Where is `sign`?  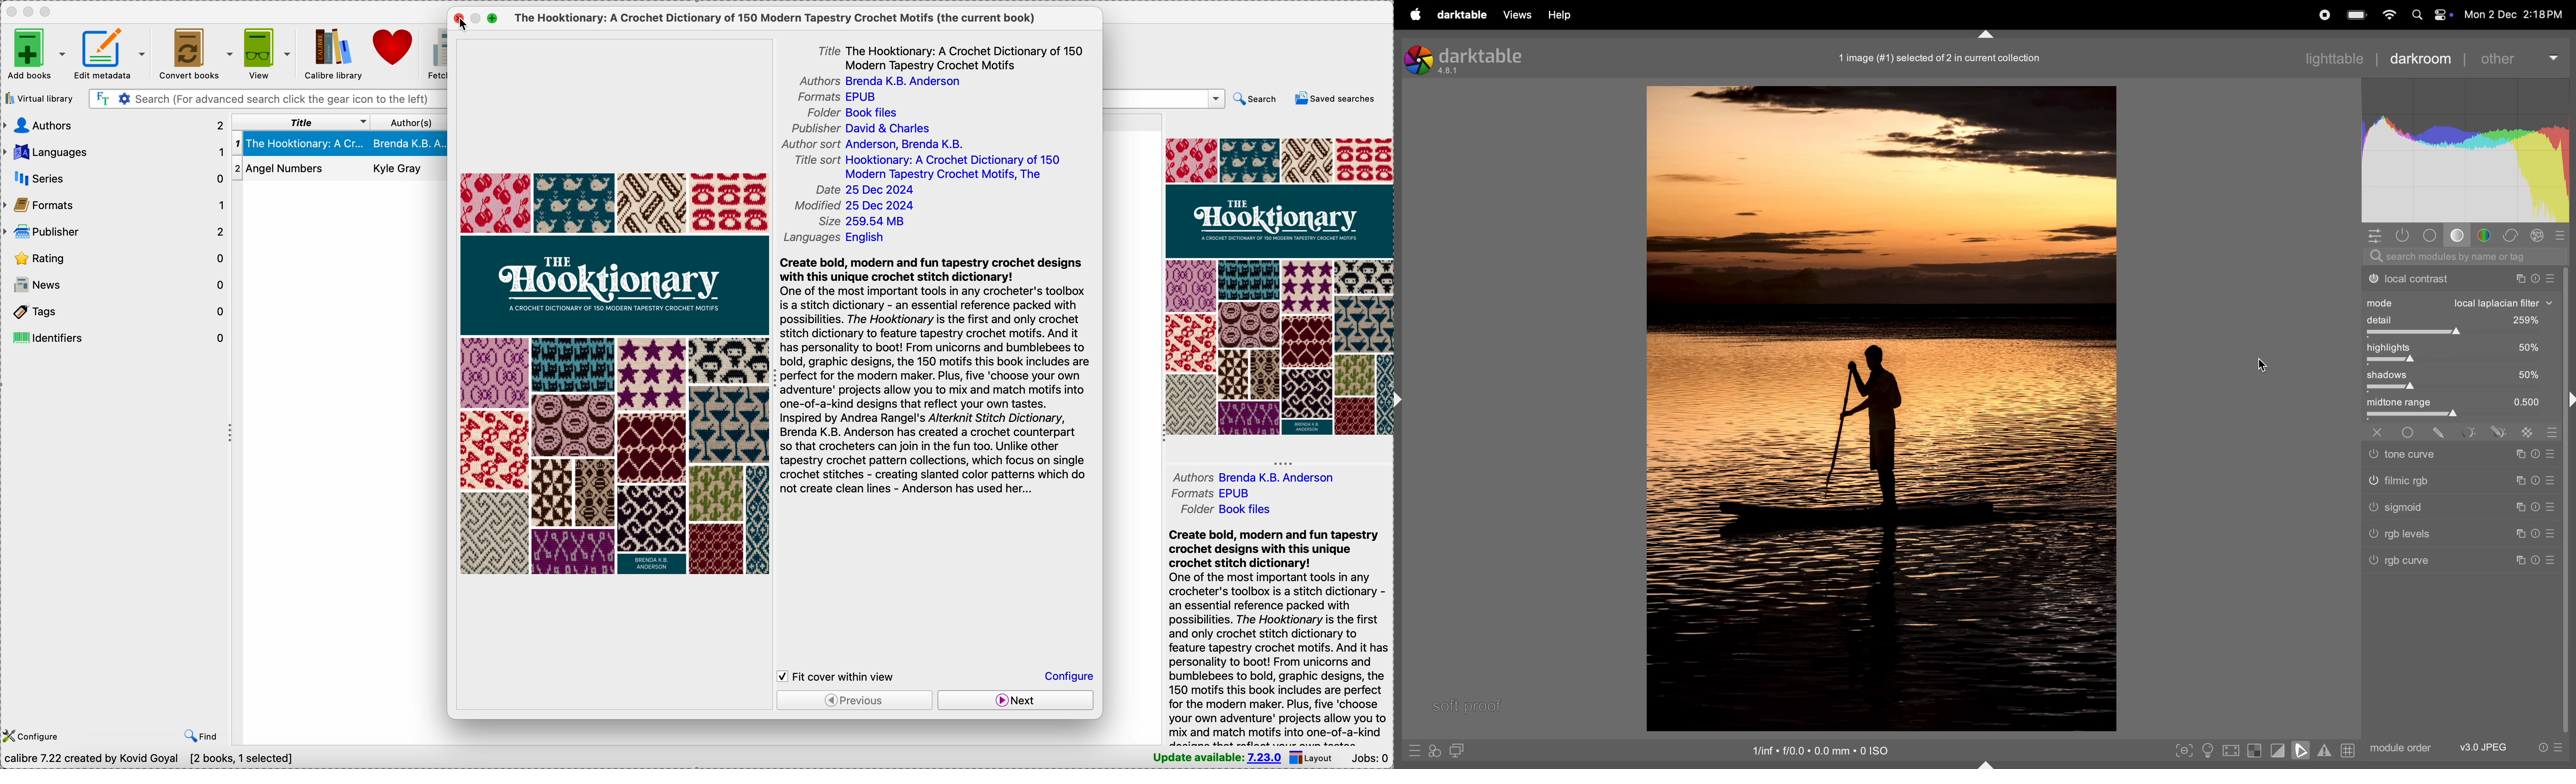 sign is located at coordinates (2552, 483).